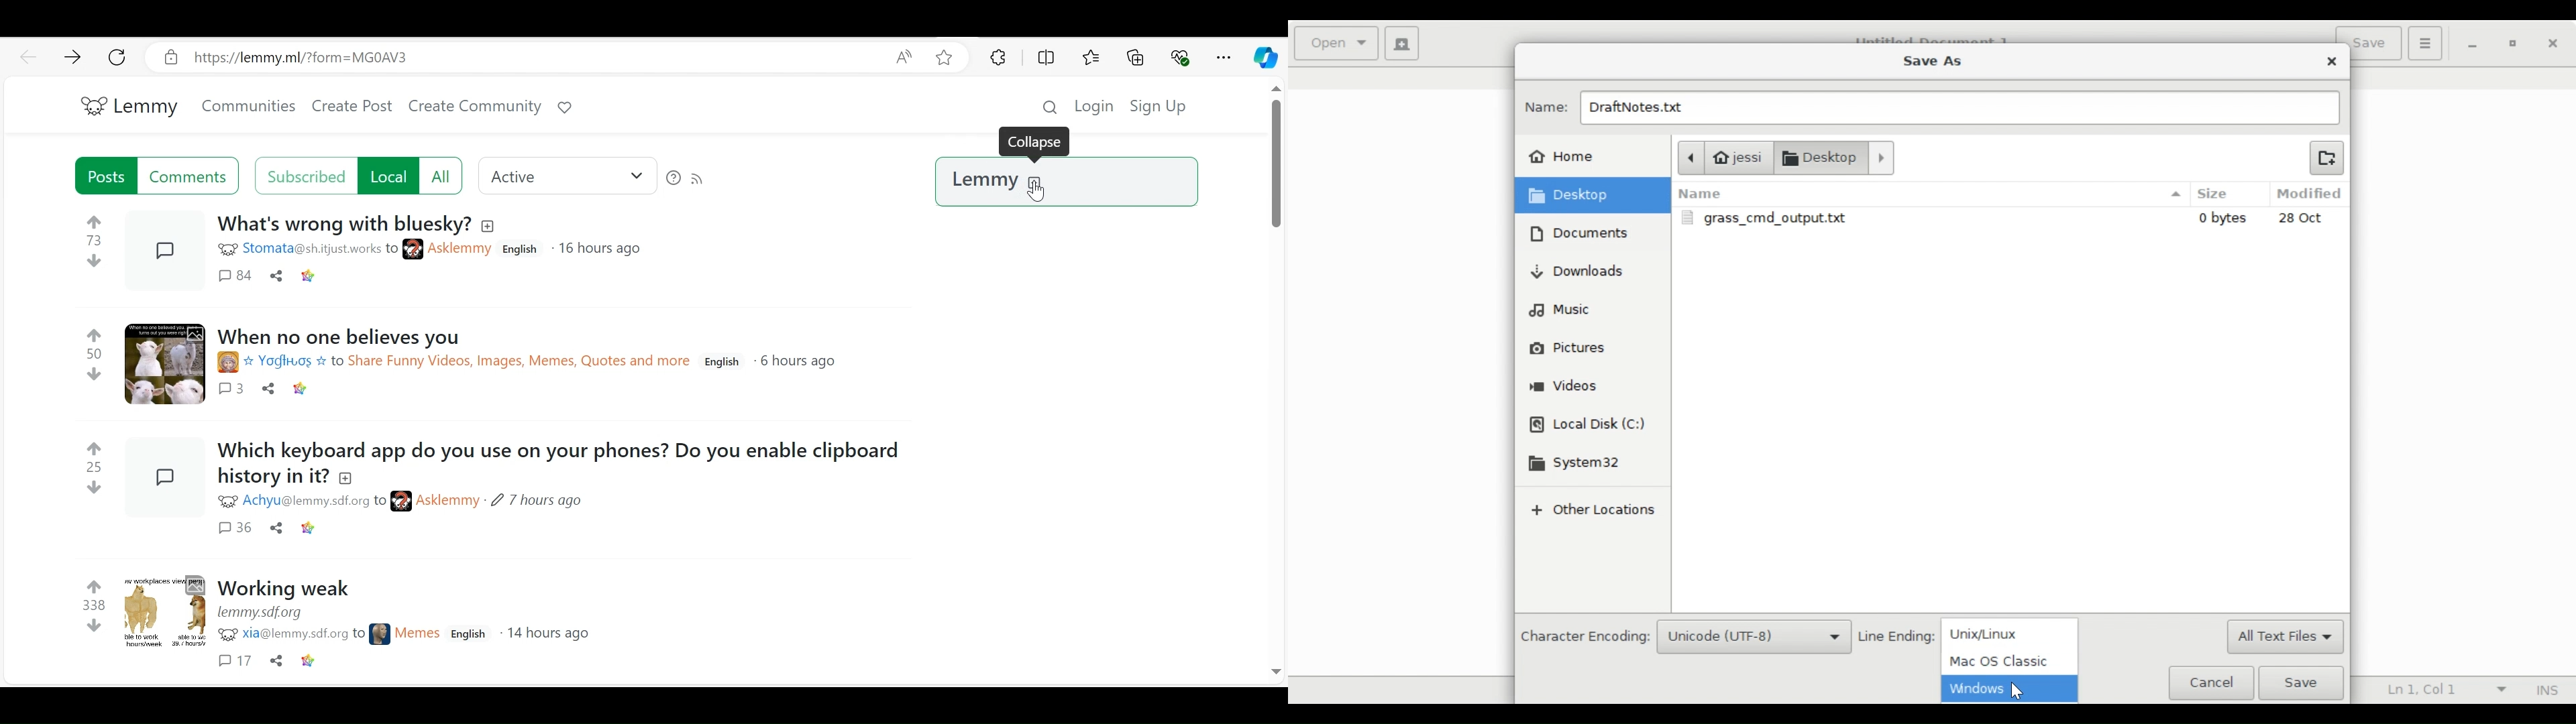 This screenshot has height=728, width=2576. I want to click on grass_cmd_output.txt, so click(2012, 218).